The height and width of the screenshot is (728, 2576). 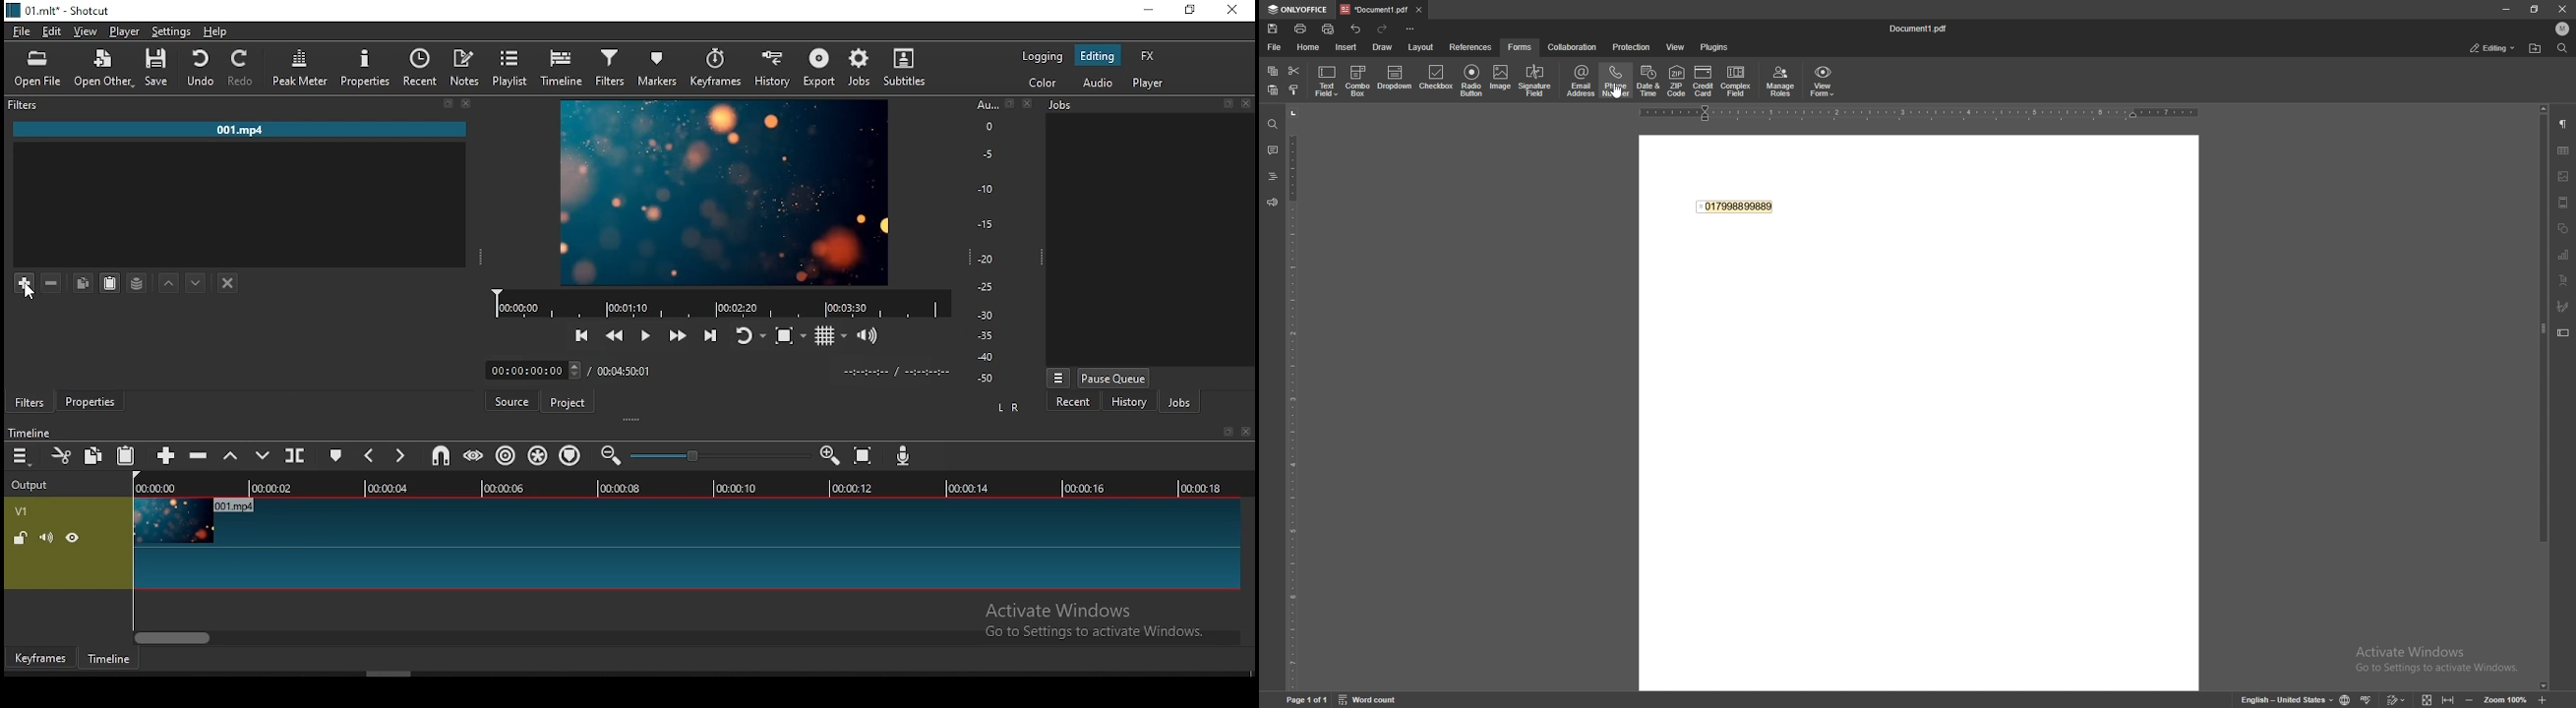 I want to click on undo, so click(x=205, y=69).